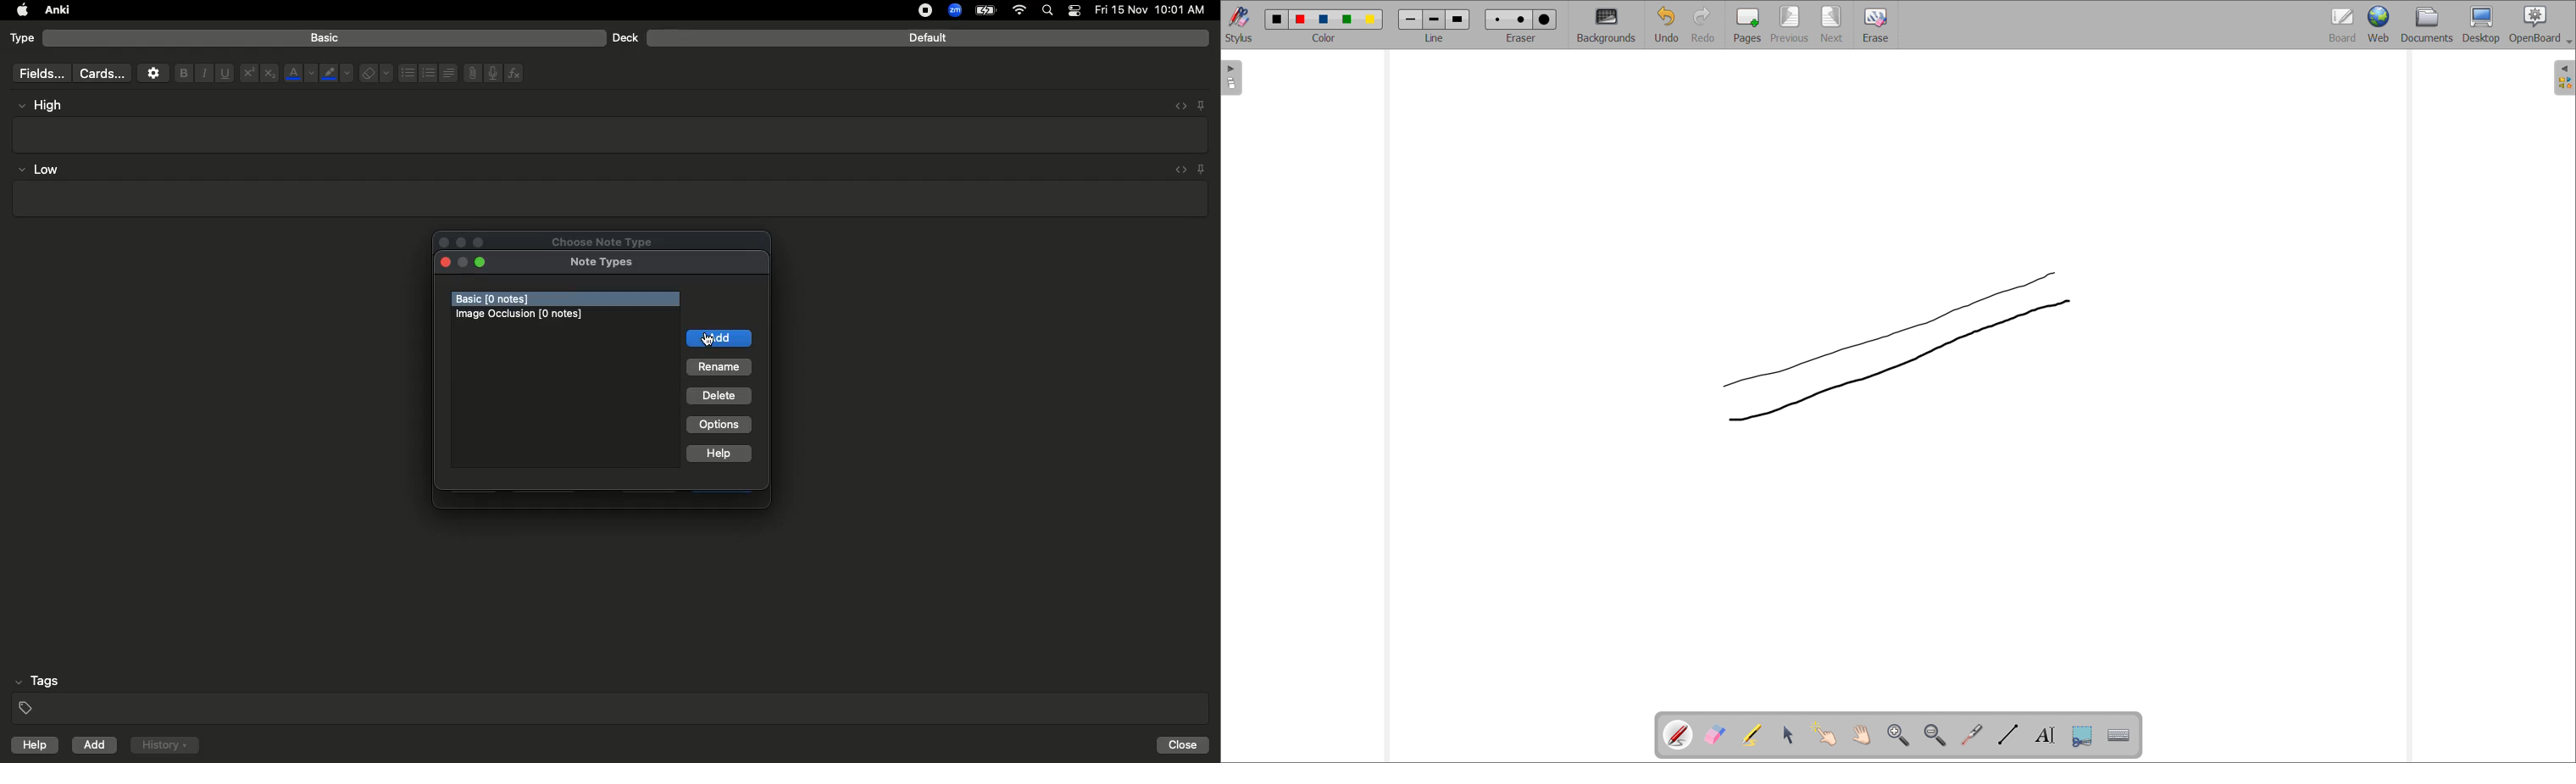 The height and width of the screenshot is (784, 2576). I want to click on previous page, so click(1790, 24).